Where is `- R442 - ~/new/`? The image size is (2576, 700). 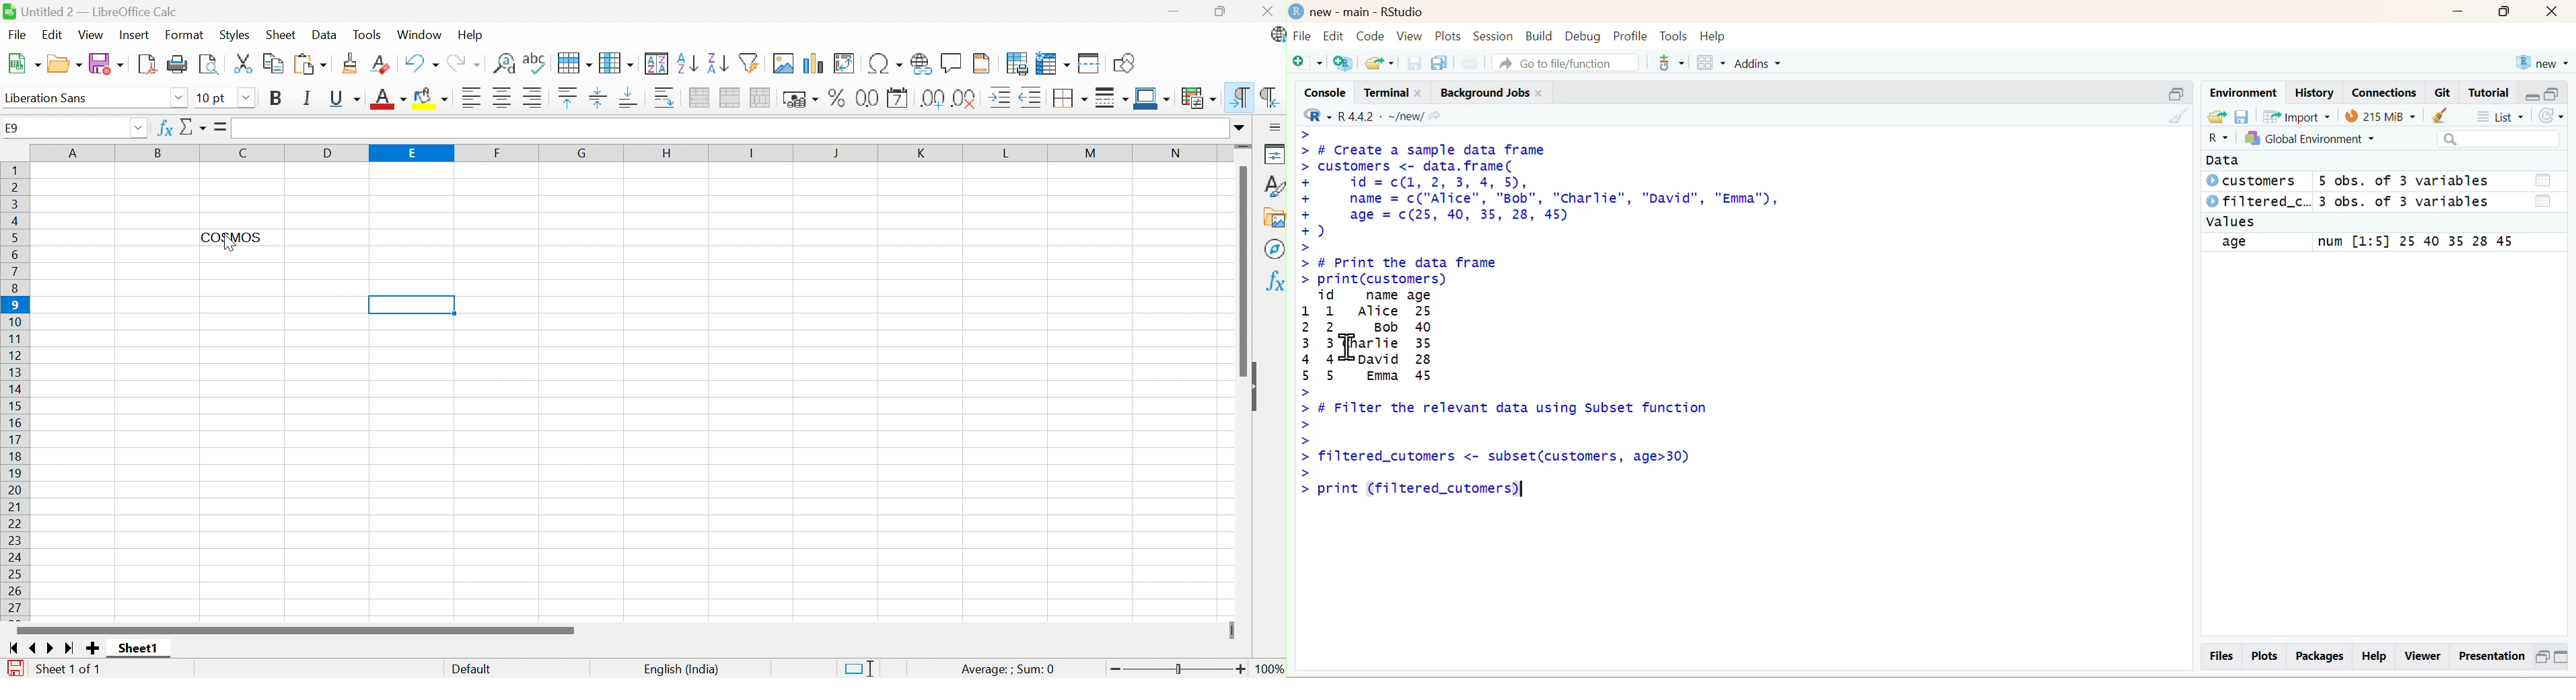 - R442 - ~/new/ is located at coordinates (1388, 114).